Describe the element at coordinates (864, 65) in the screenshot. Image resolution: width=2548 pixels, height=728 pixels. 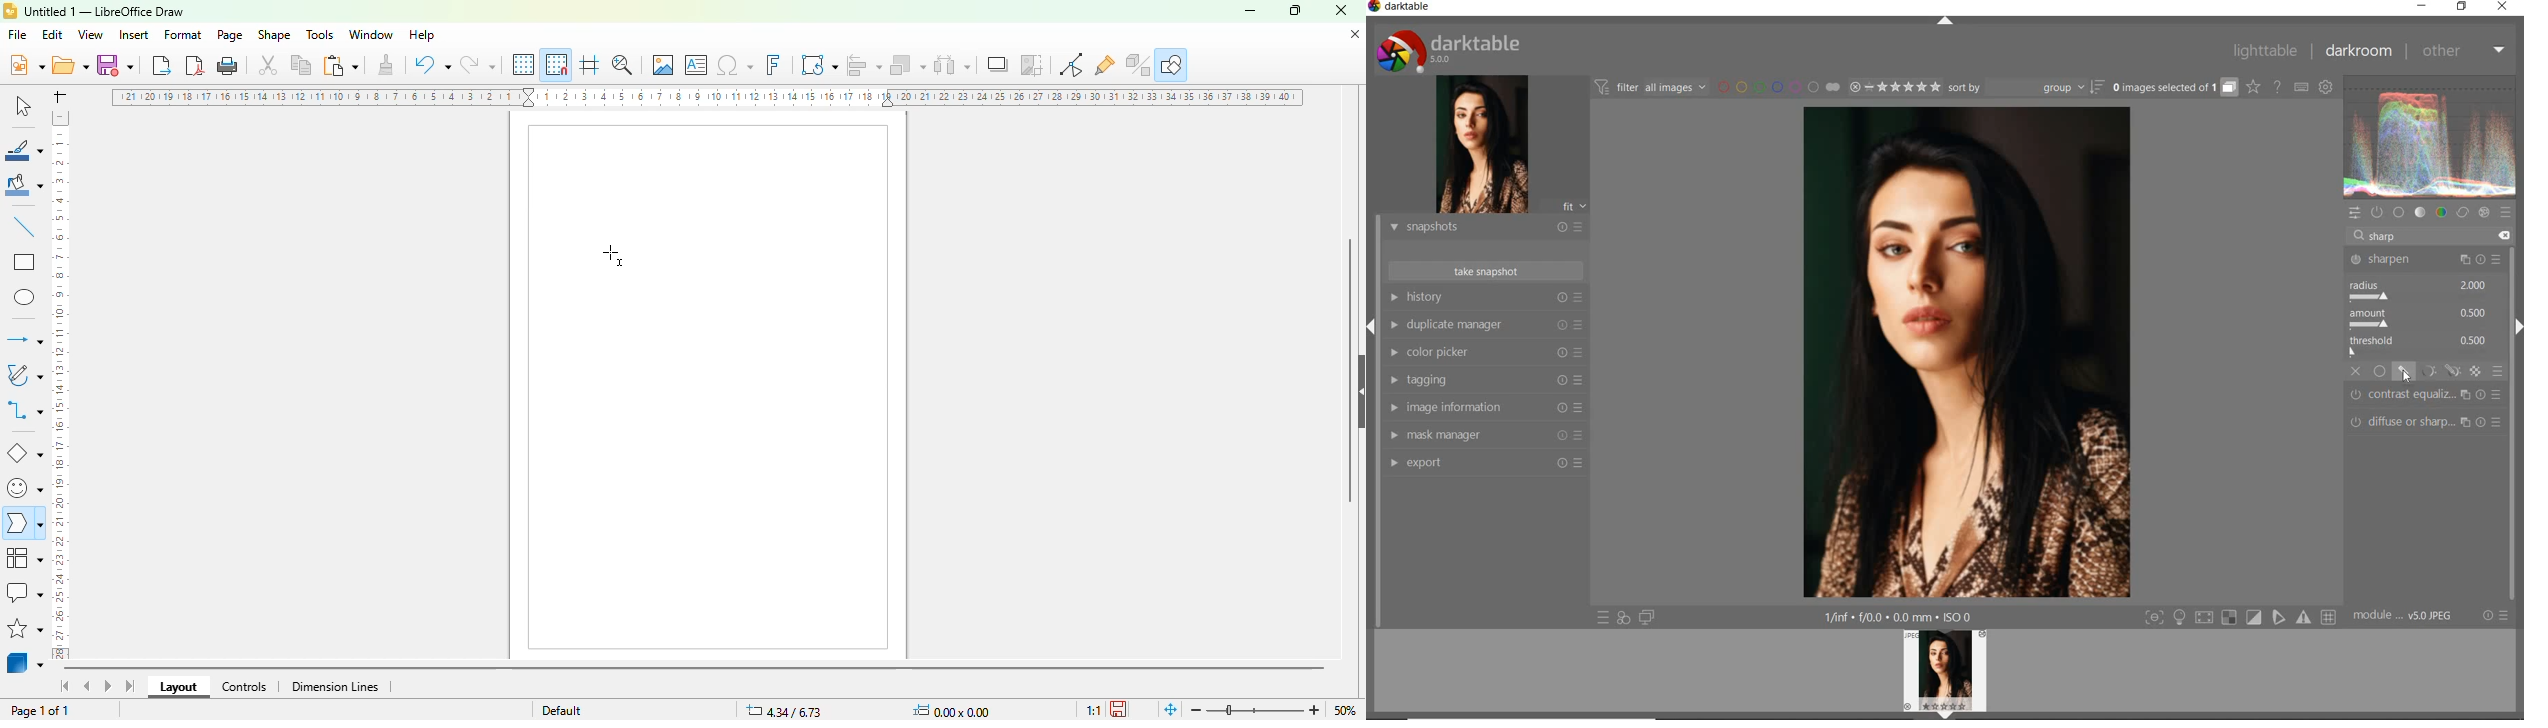
I see `align objects` at that location.